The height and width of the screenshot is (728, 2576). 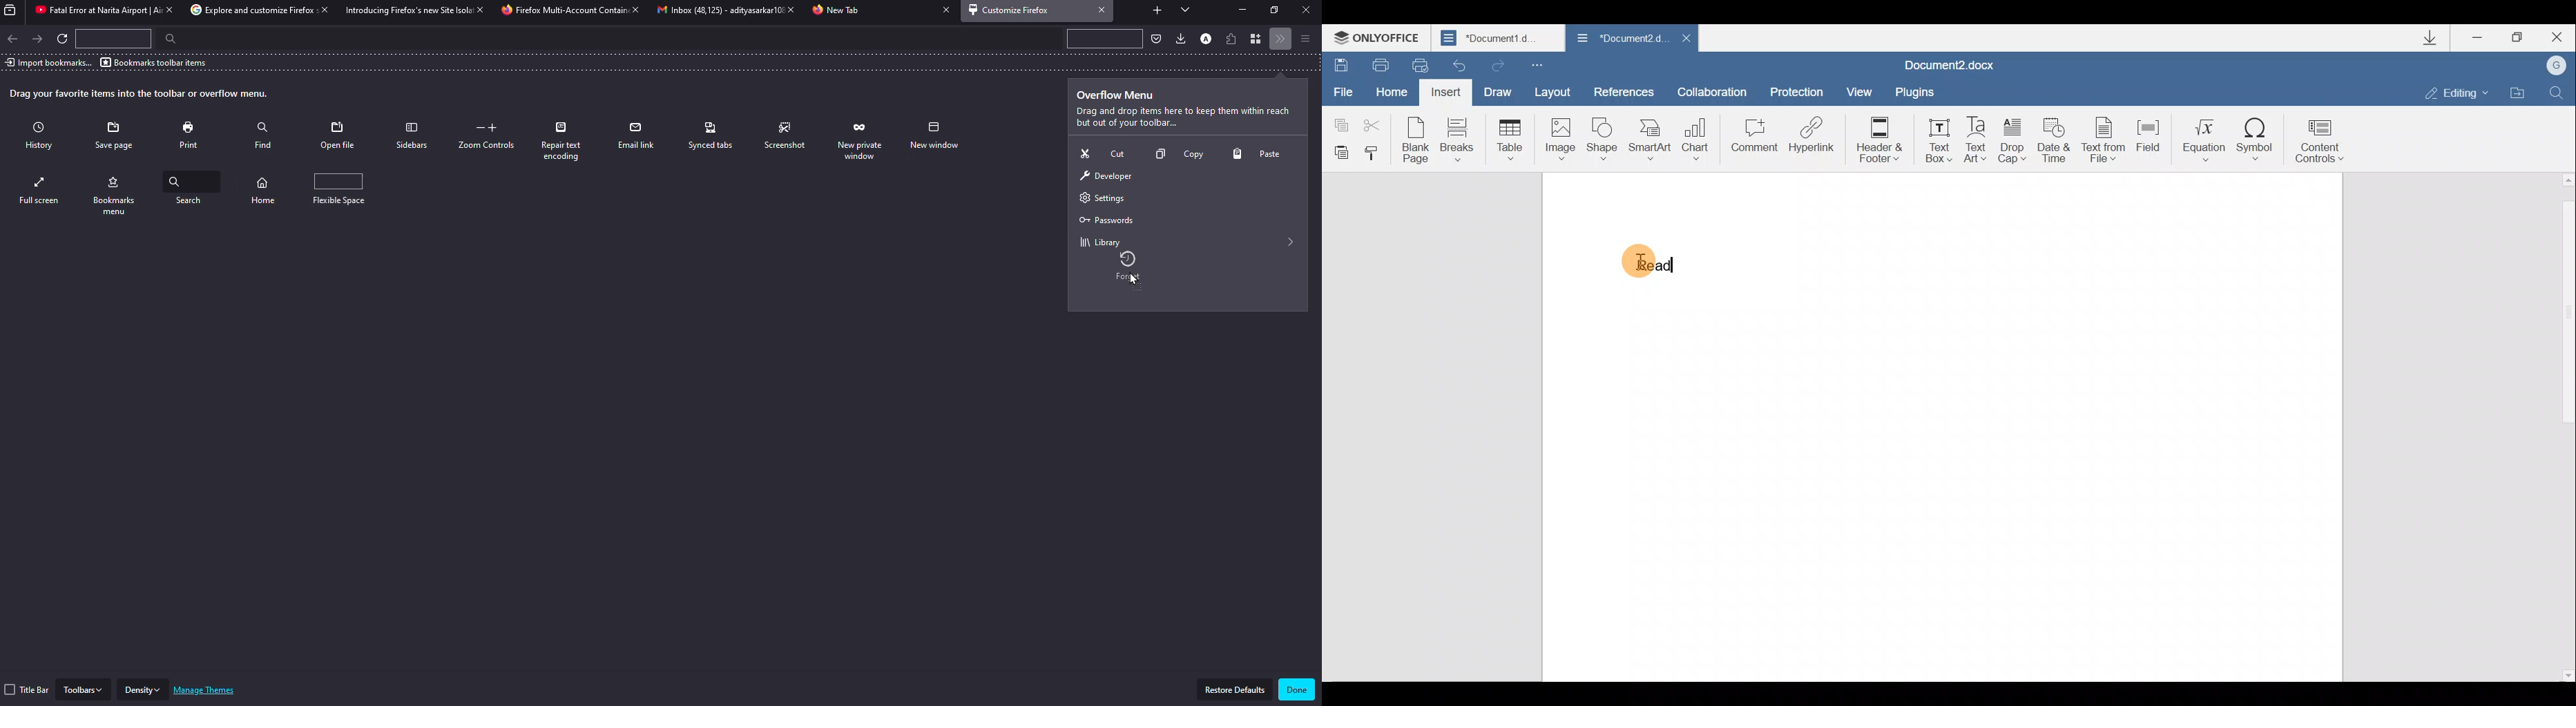 I want to click on more tools, so click(x=1282, y=39).